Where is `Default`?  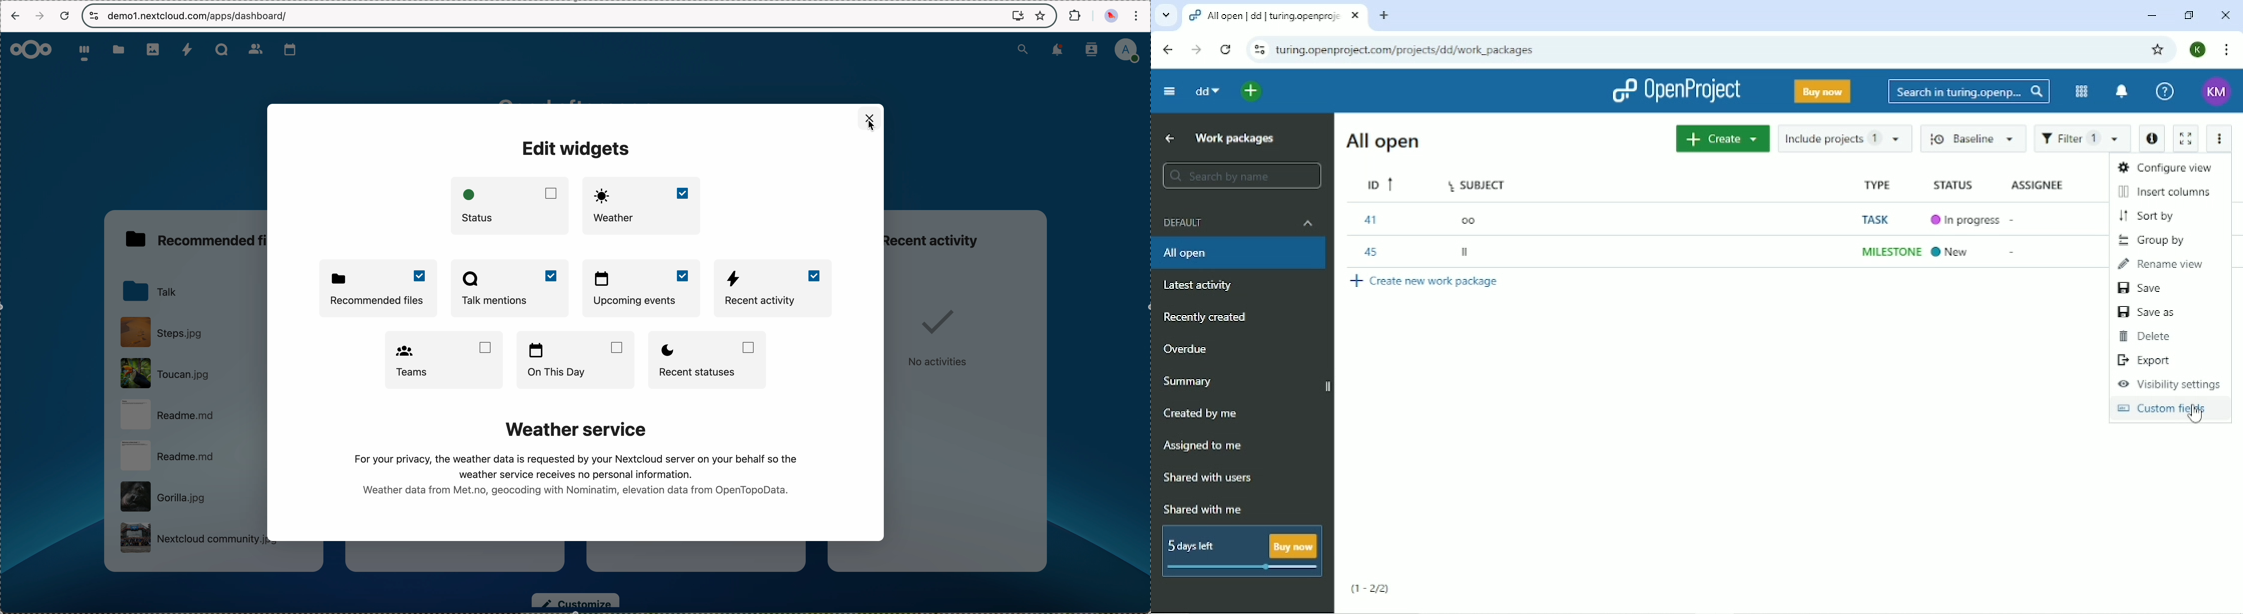 Default is located at coordinates (1238, 222).